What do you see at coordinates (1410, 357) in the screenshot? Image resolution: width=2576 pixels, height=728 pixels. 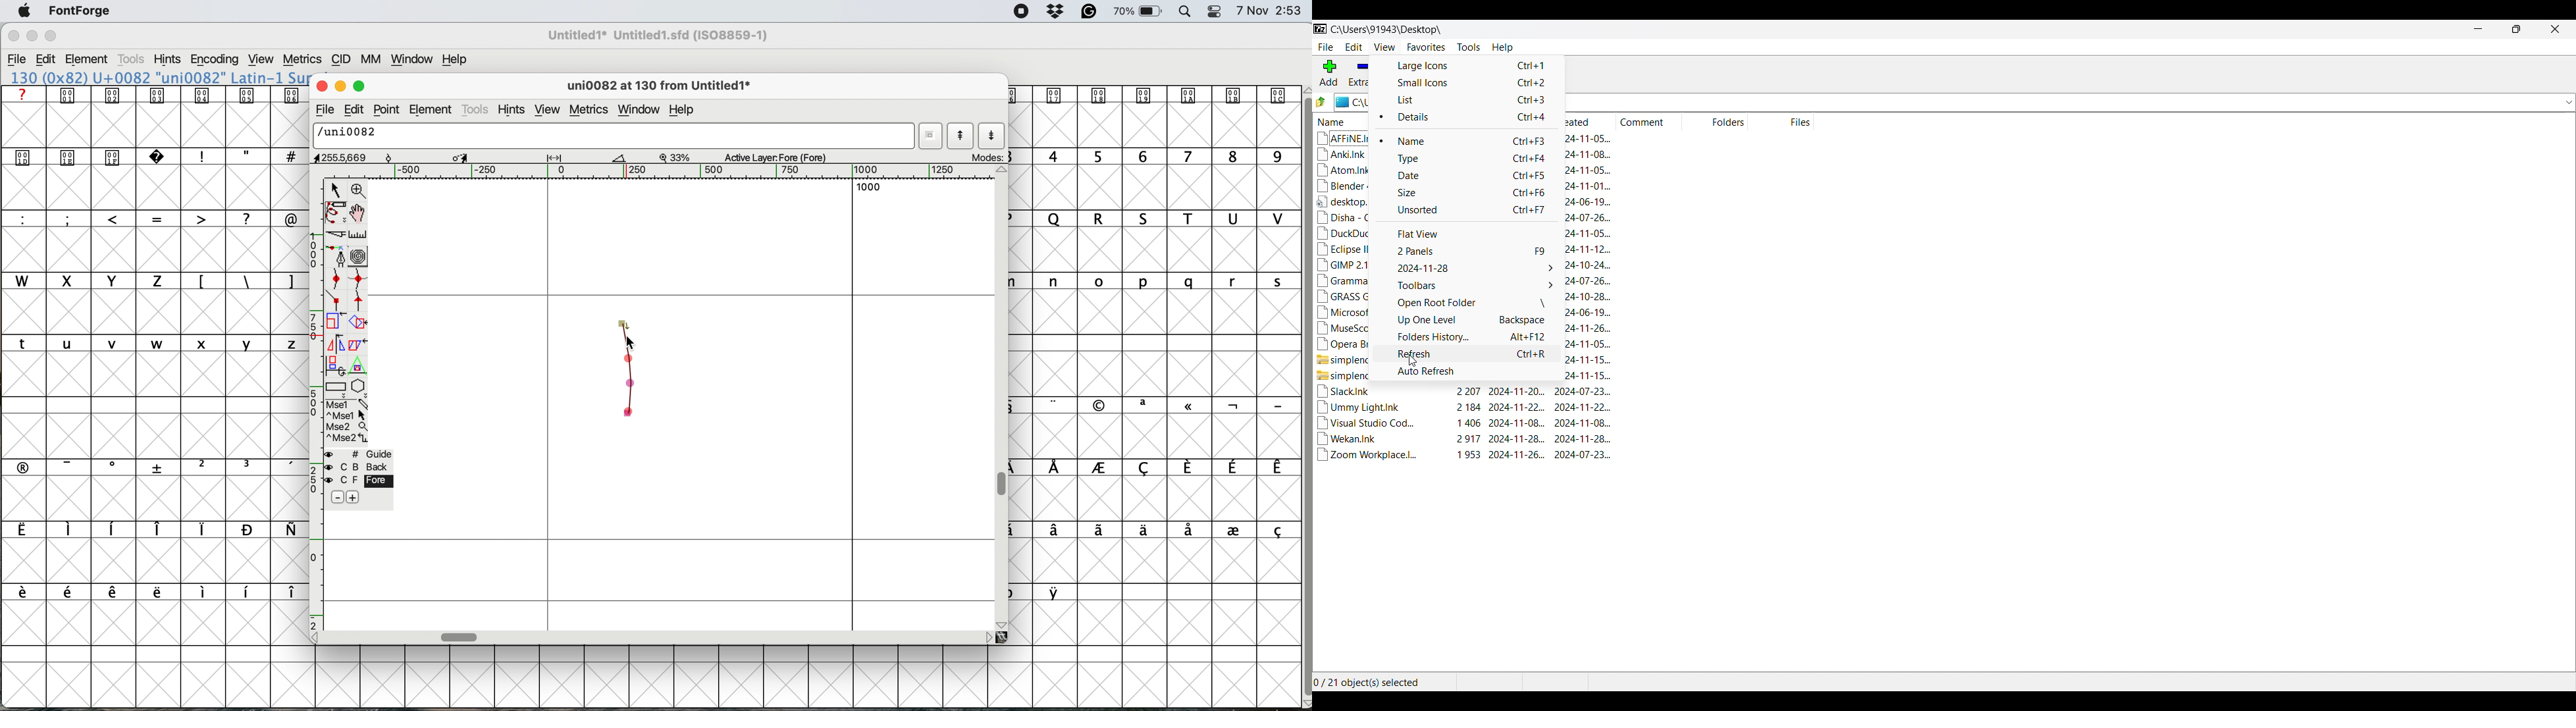 I see `Cursor` at bounding box center [1410, 357].